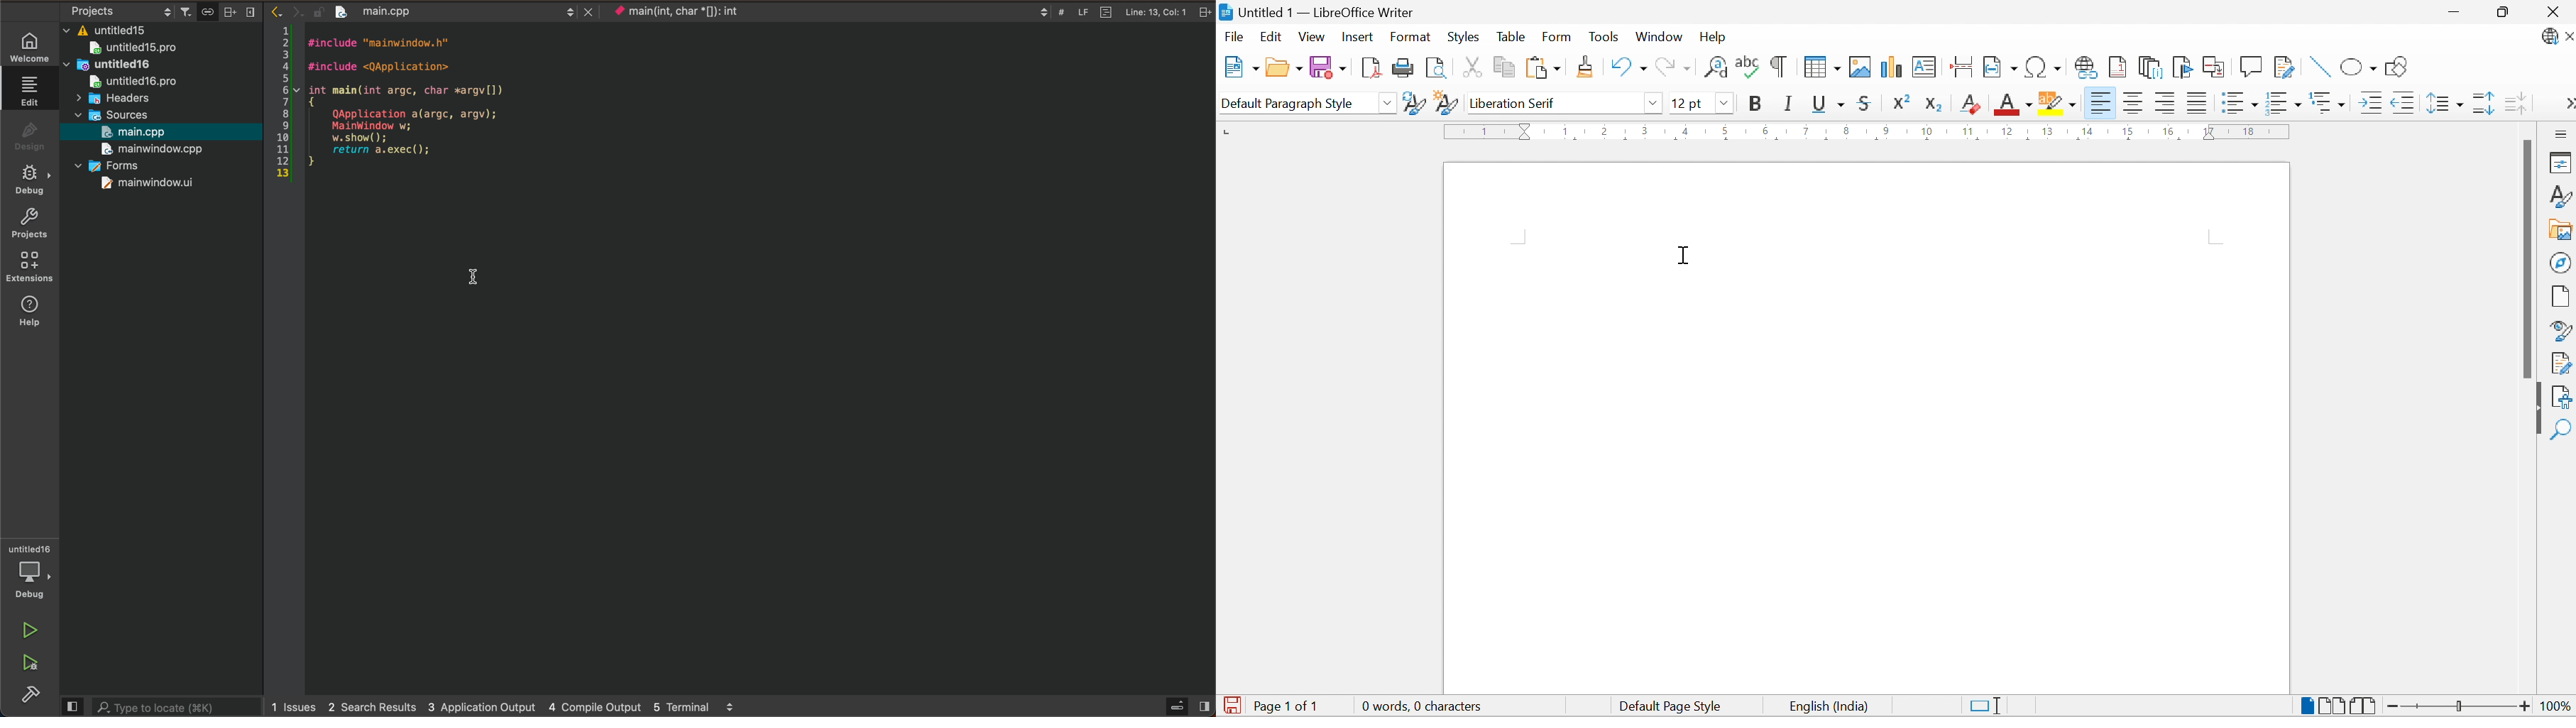 The height and width of the screenshot is (728, 2576). I want to click on Hide, so click(2536, 408).